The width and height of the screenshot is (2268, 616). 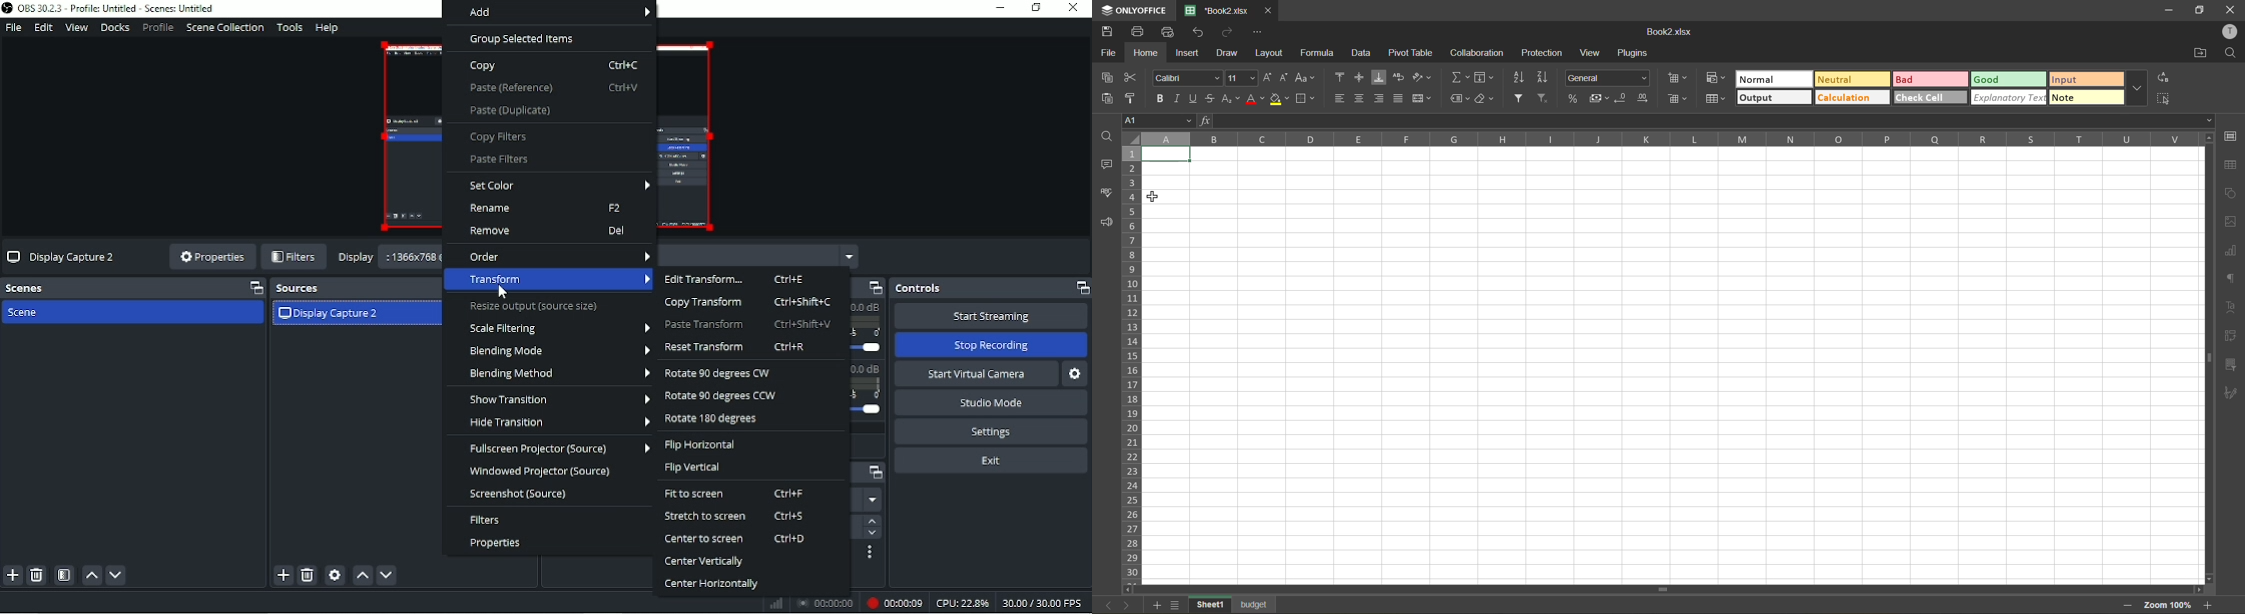 I want to click on Center horizontally, so click(x=711, y=584).